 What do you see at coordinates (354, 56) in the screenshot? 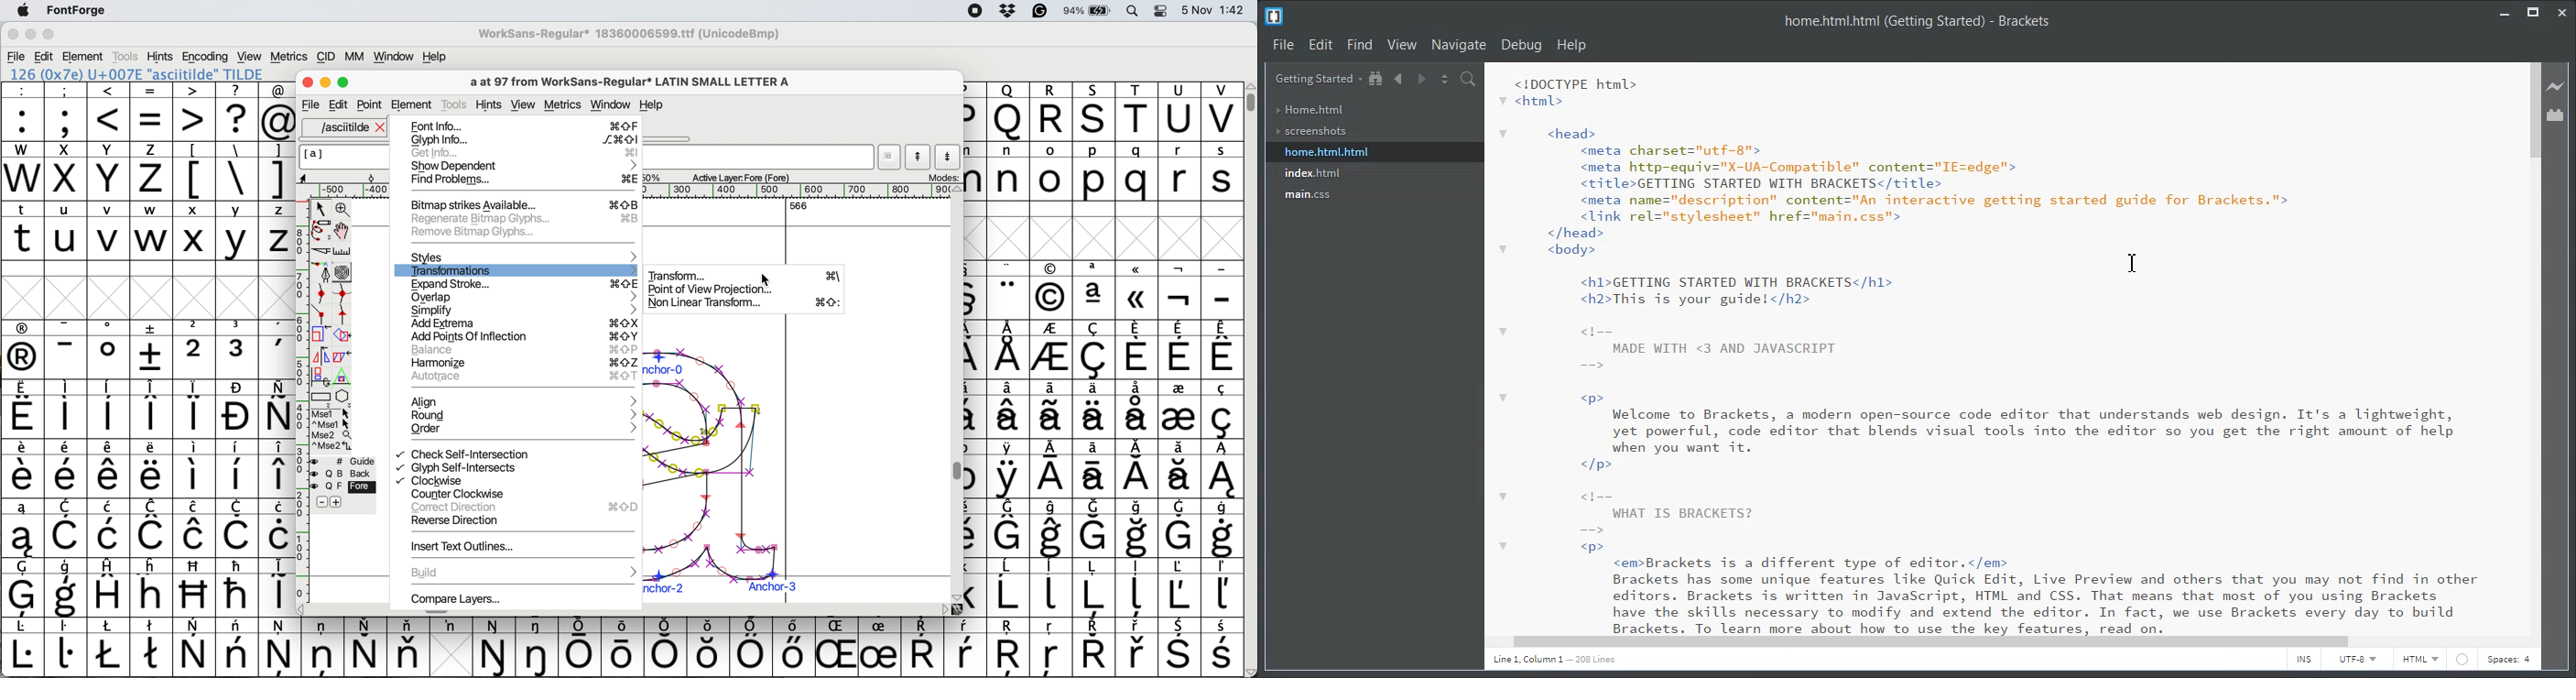
I see `mm` at bounding box center [354, 56].